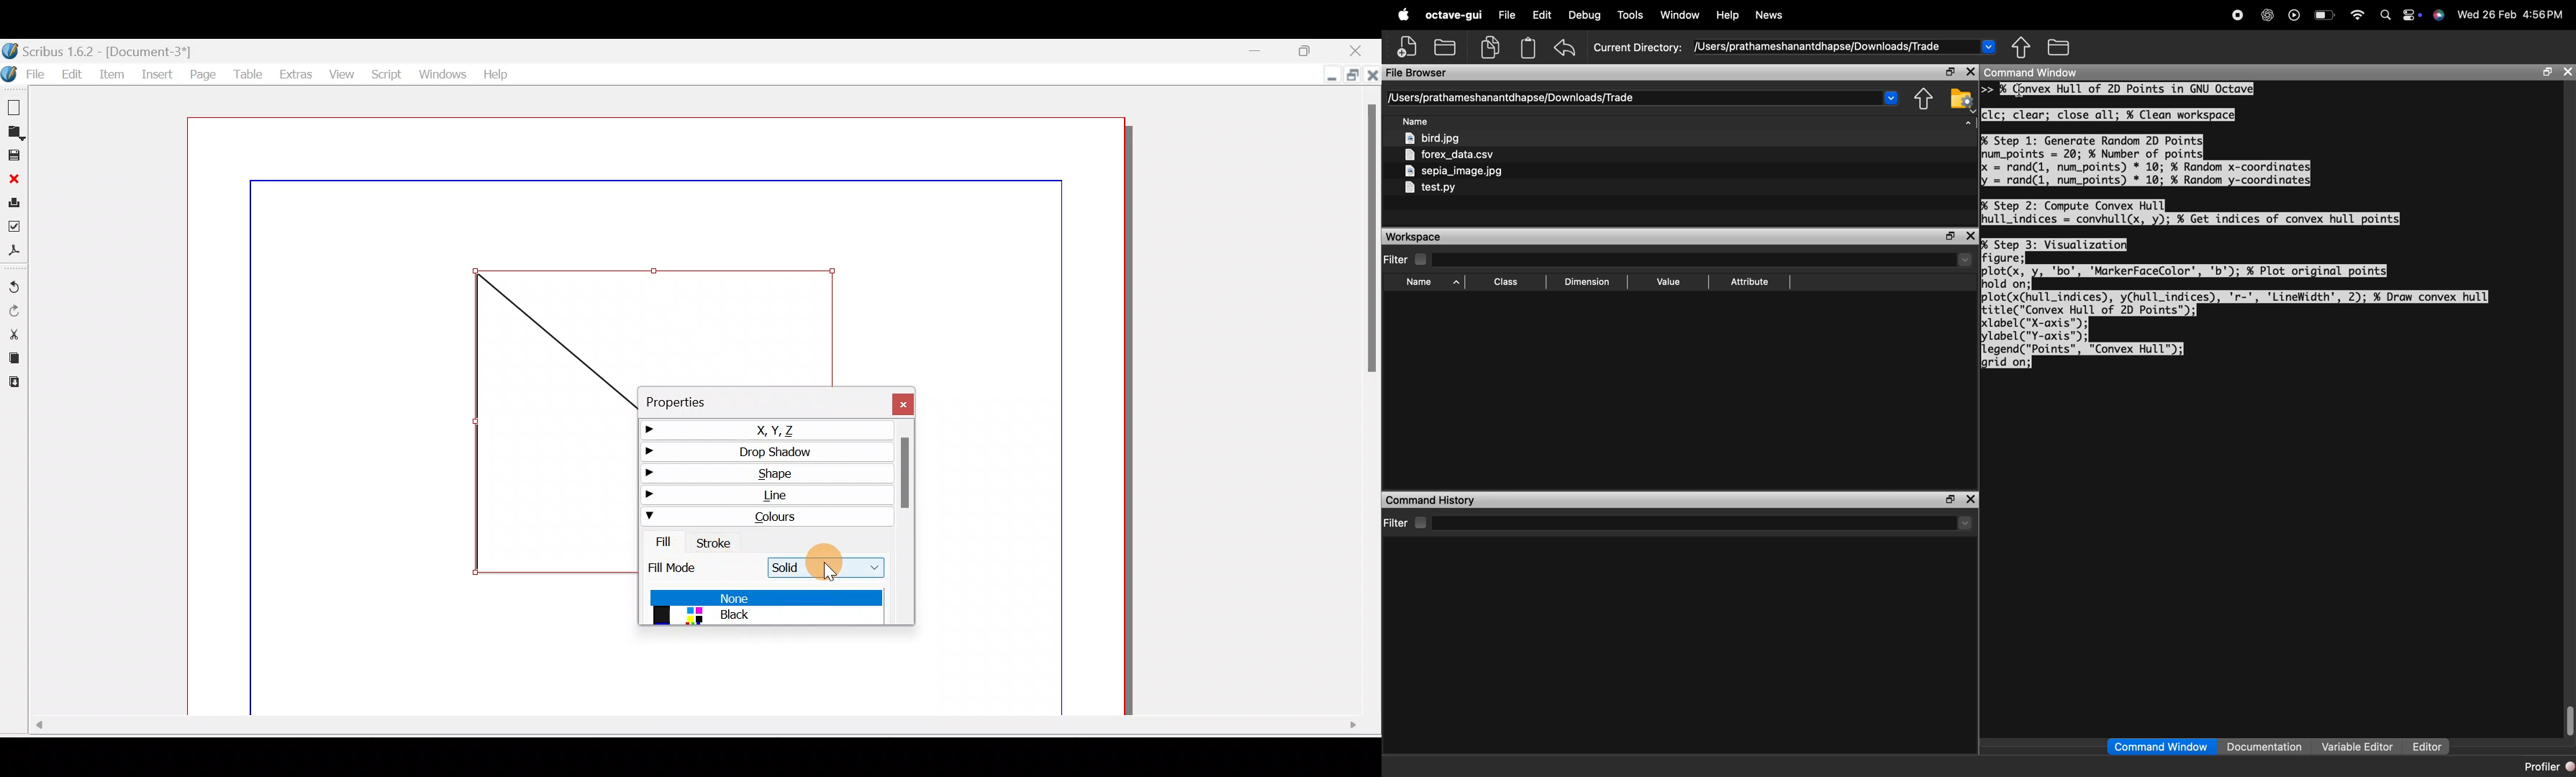 The image size is (2576, 784). Describe the element at coordinates (14, 155) in the screenshot. I see `Save` at that location.